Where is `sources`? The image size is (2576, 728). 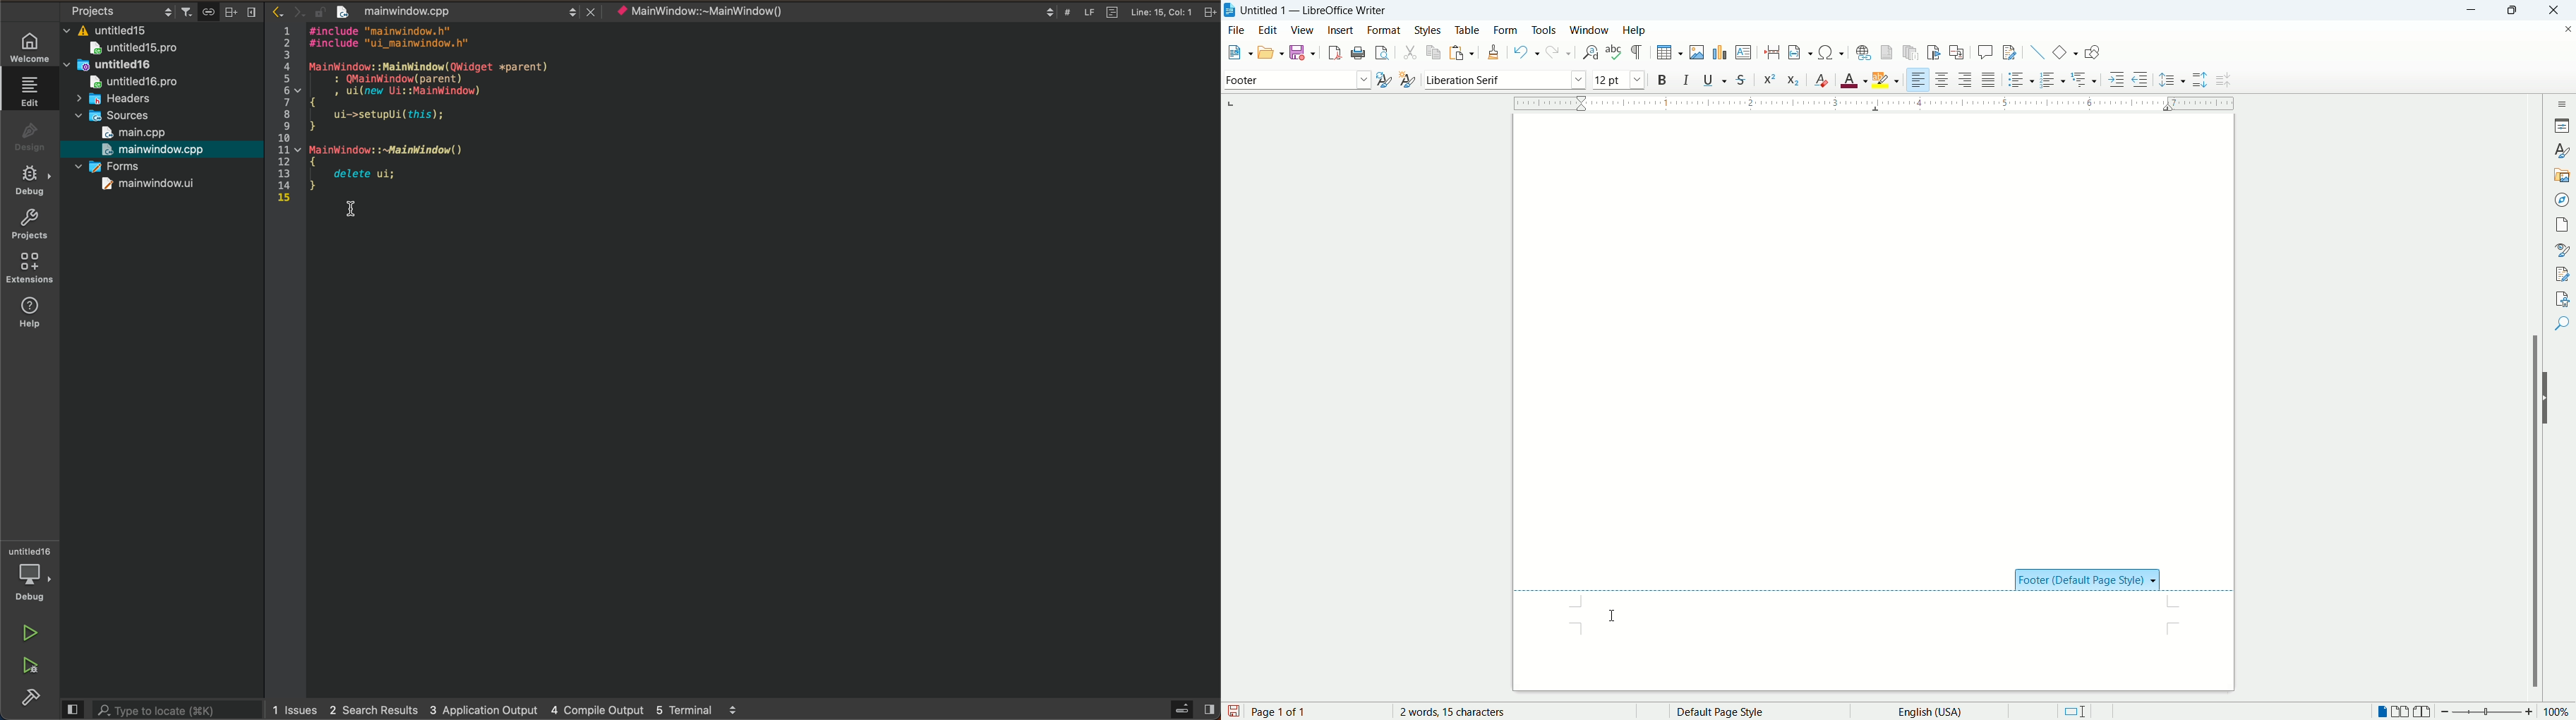 sources is located at coordinates (119, 116).